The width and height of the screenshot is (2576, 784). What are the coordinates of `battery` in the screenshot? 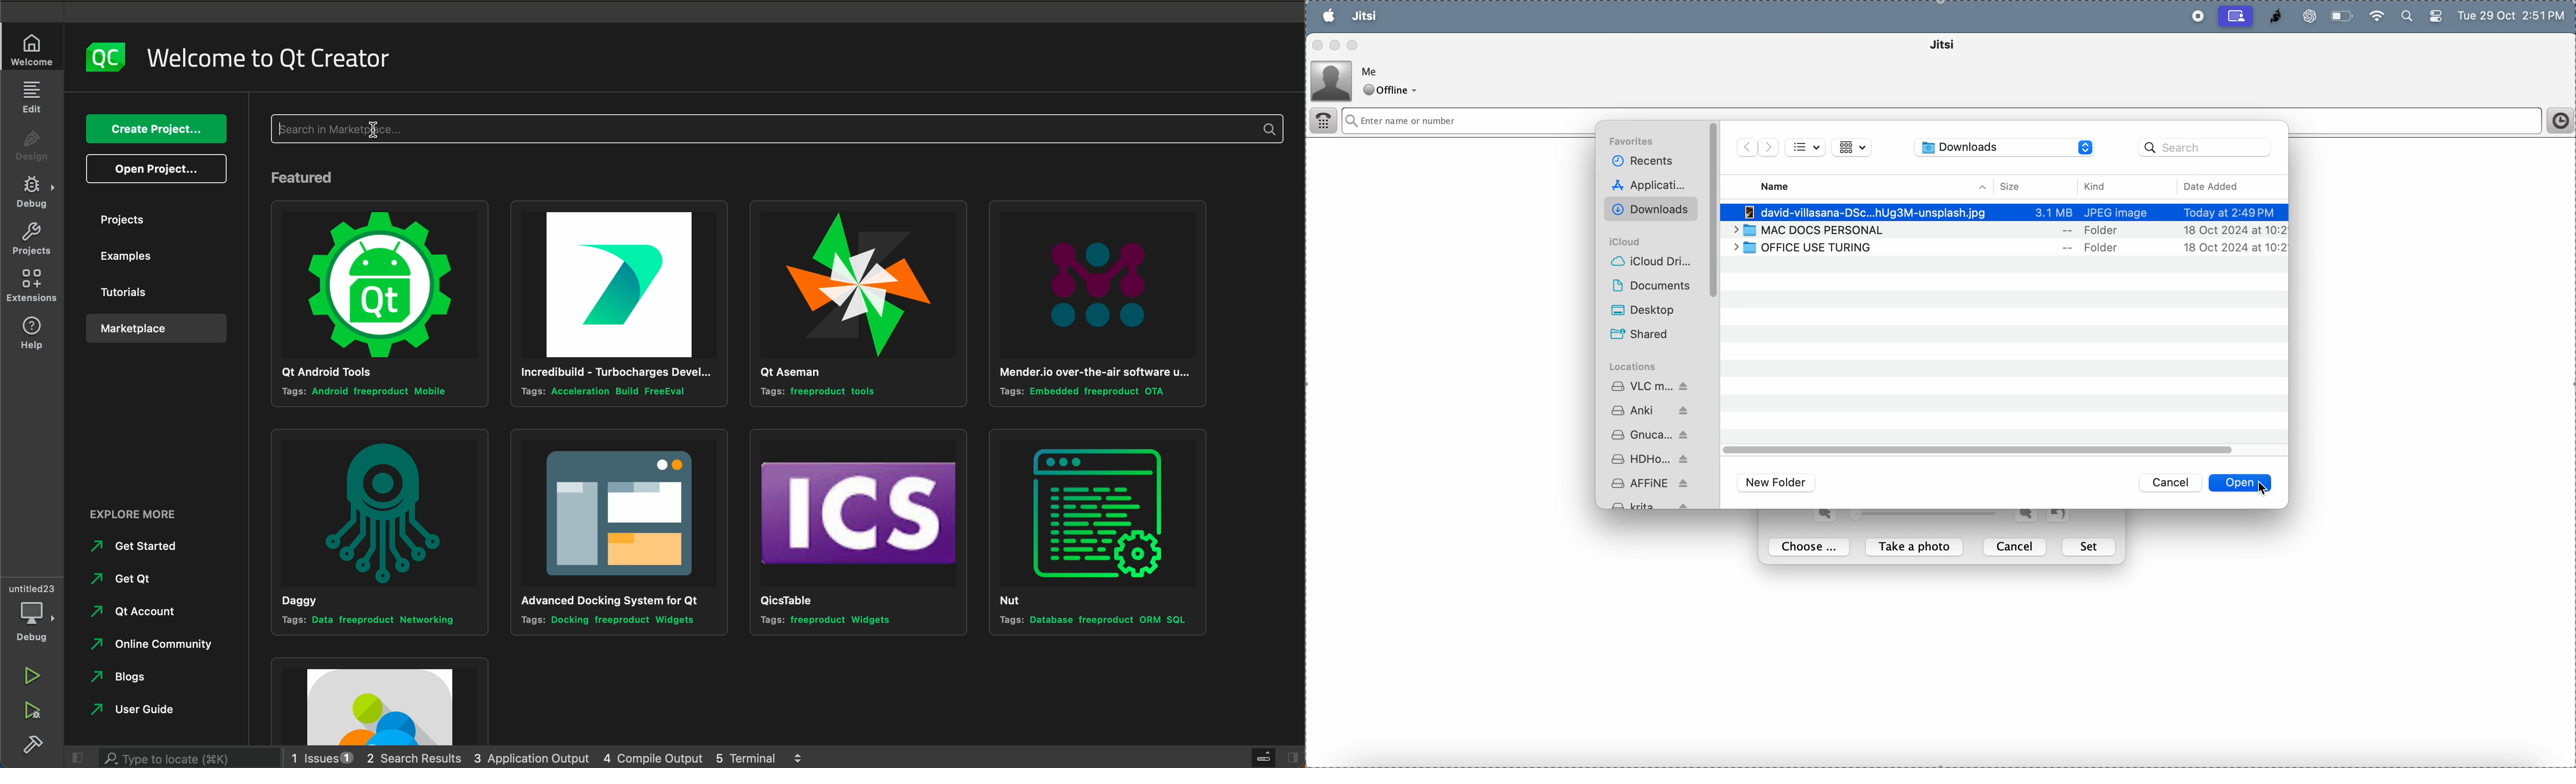 It's located at (2435, 19).